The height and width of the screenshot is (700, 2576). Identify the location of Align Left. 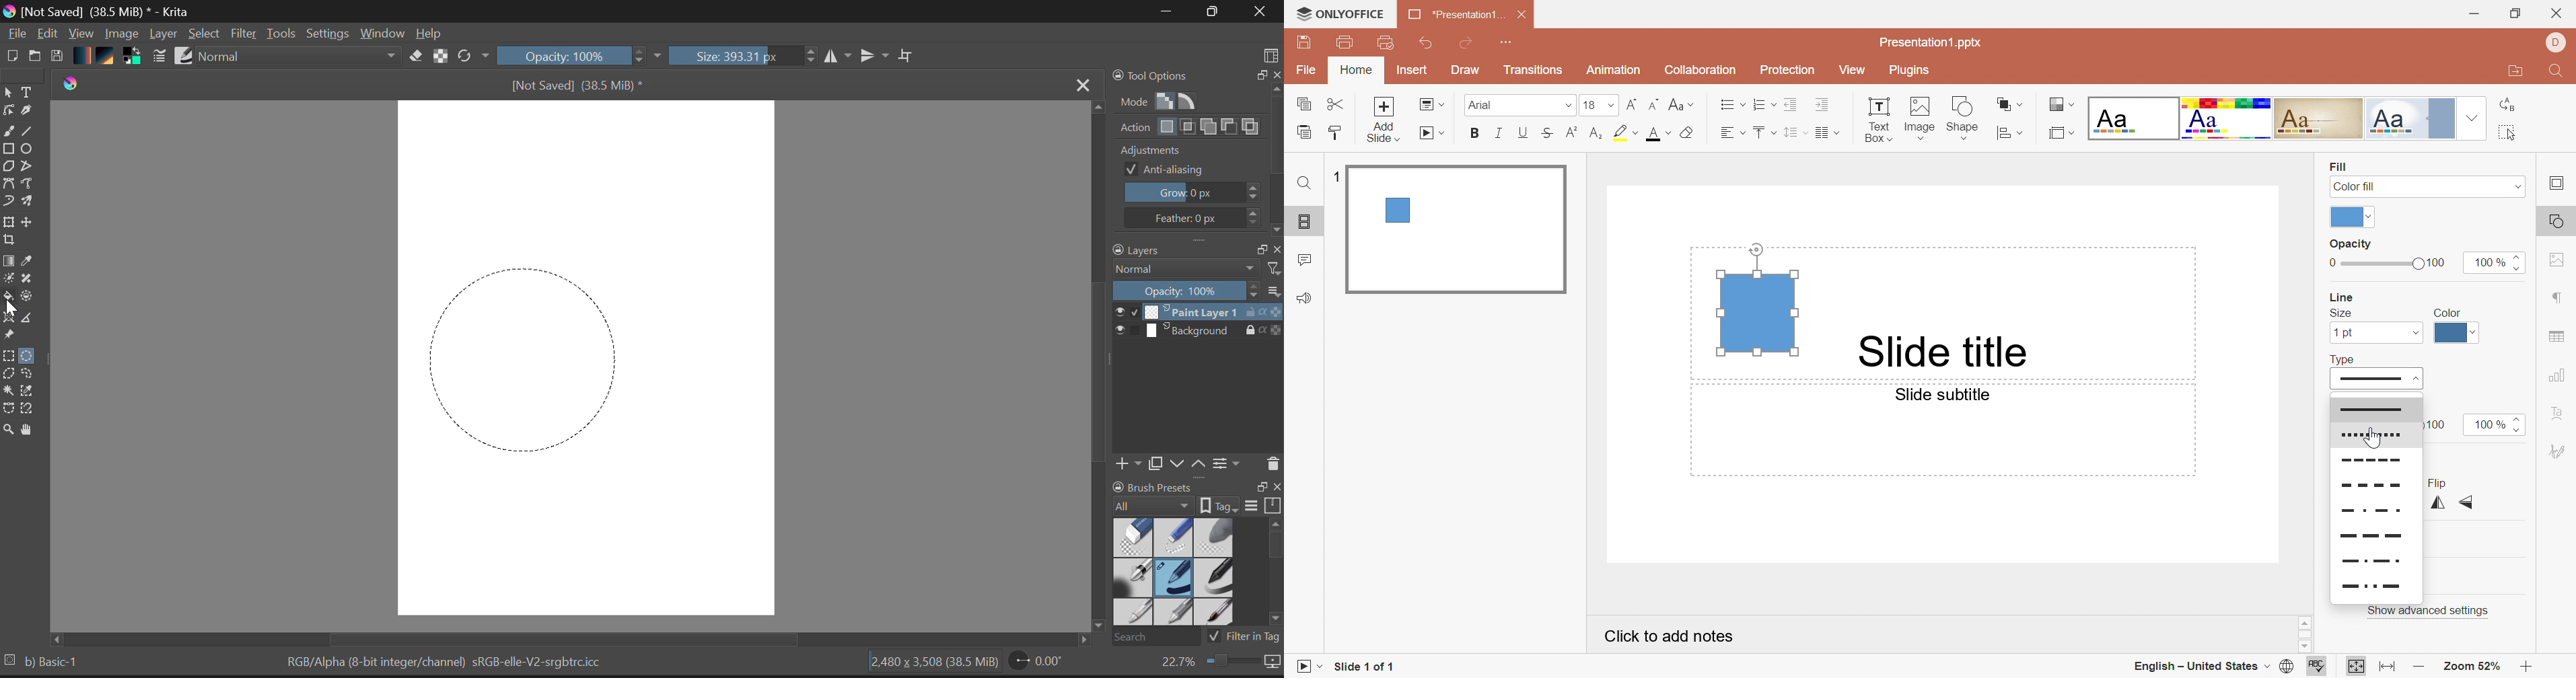
(1733, 134).